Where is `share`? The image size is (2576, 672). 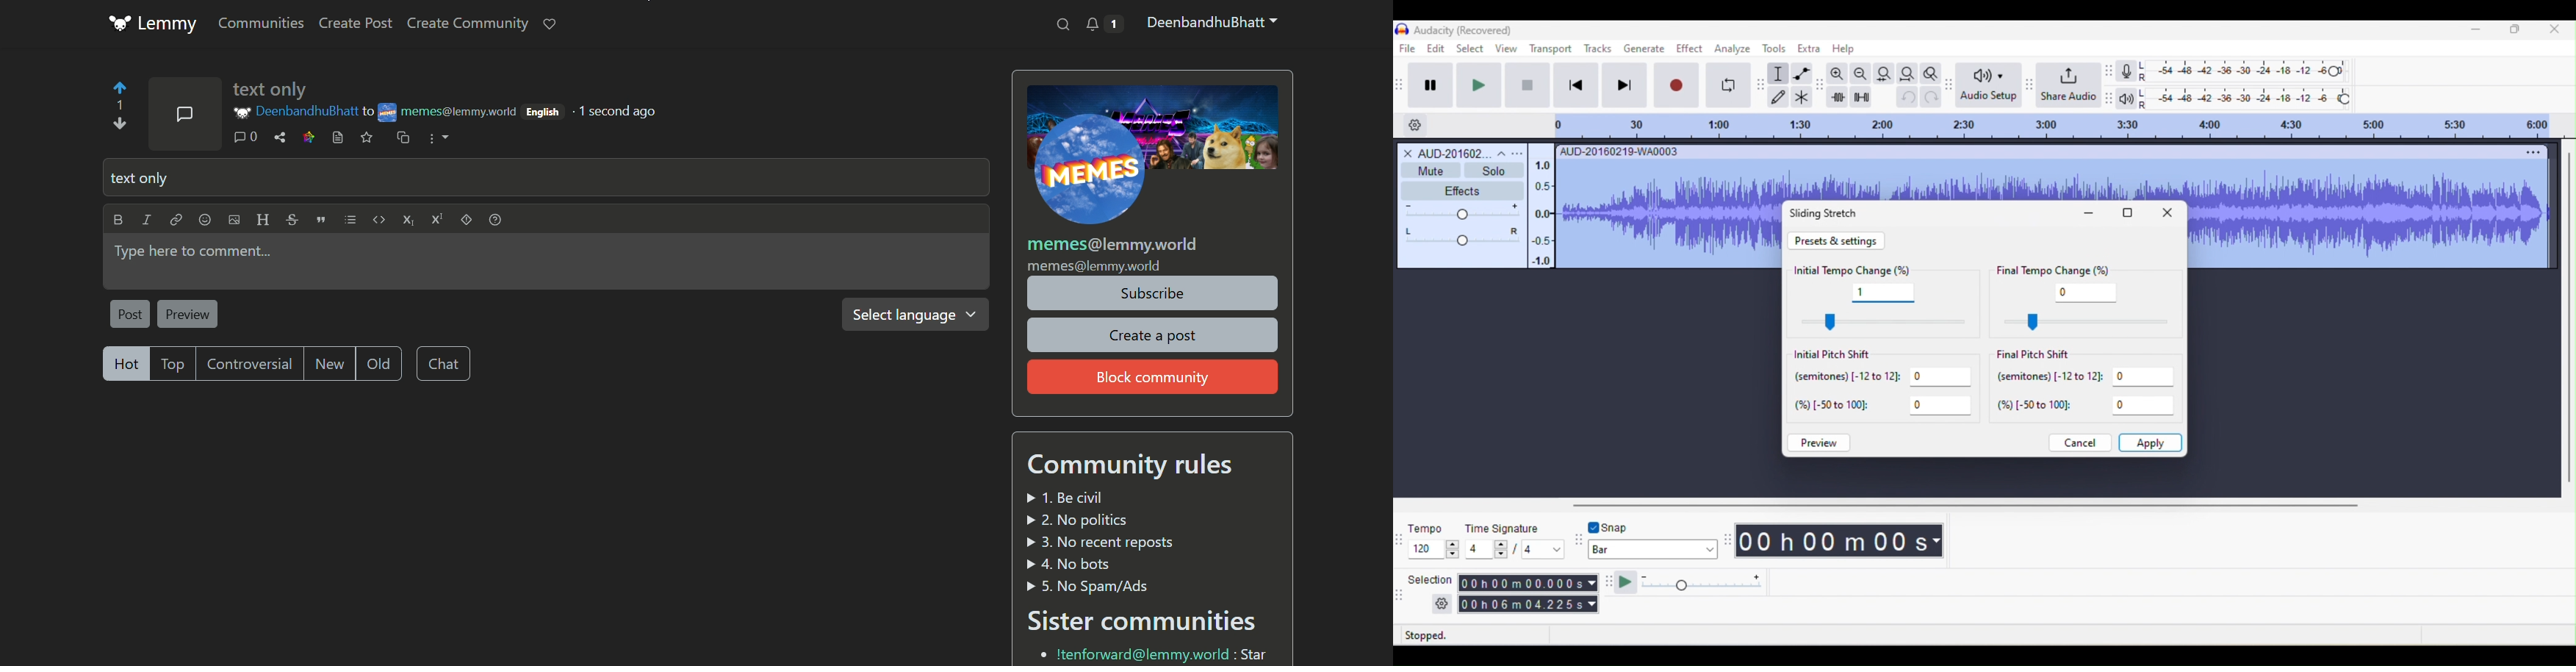 share is located at coordinates (283, 138).